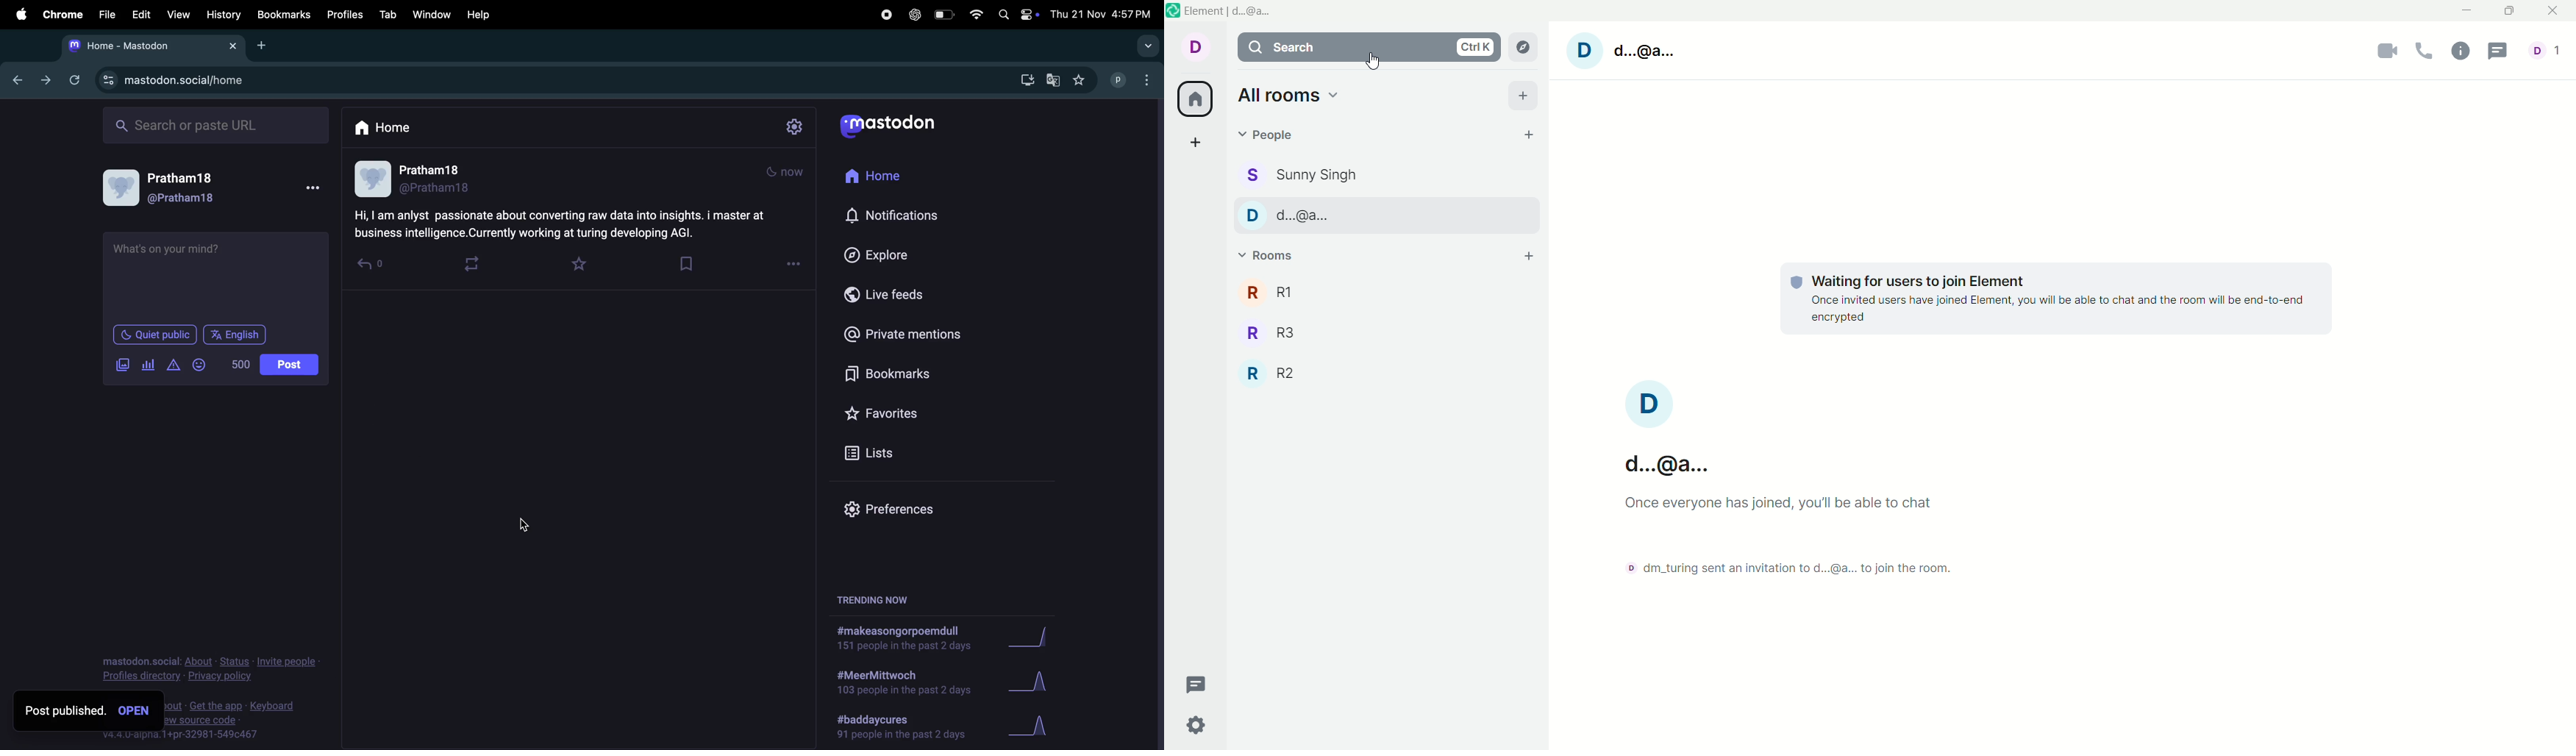 Image resolution: width=2576 pixels, height=756 pixels. Describe the element at coordinates (2549, 12) in the screenshot. I see `close` at that location.